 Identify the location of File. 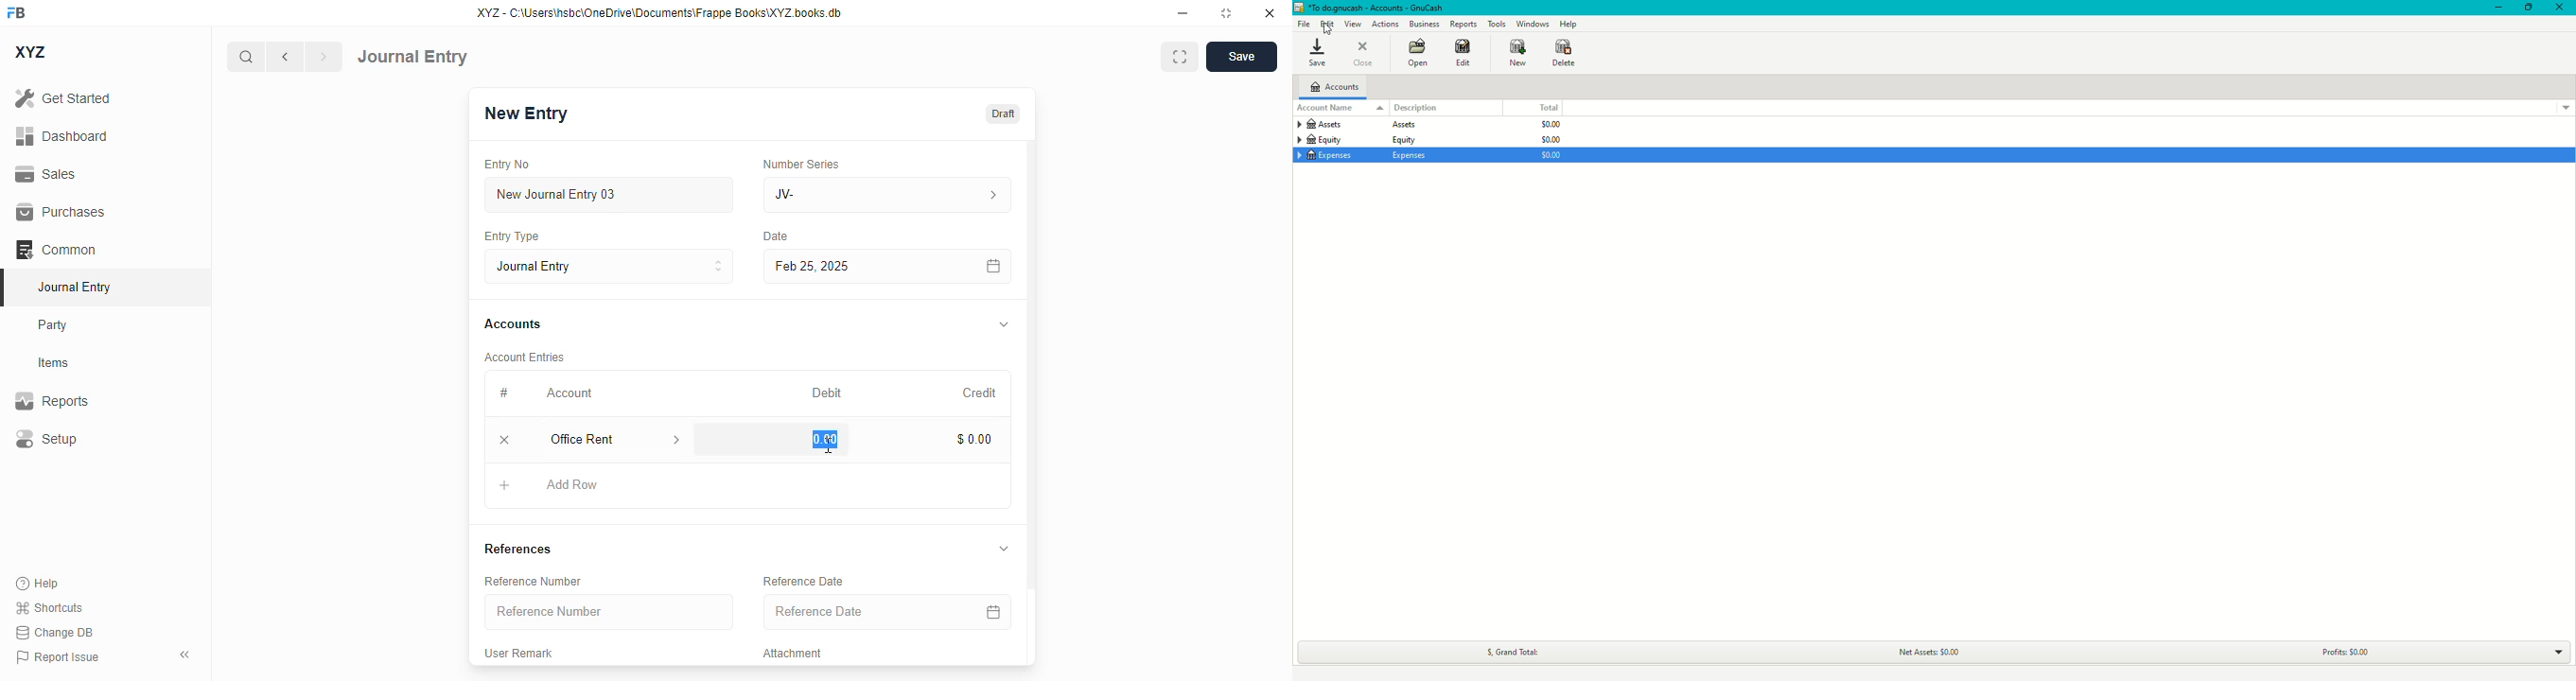
(1303, 23).